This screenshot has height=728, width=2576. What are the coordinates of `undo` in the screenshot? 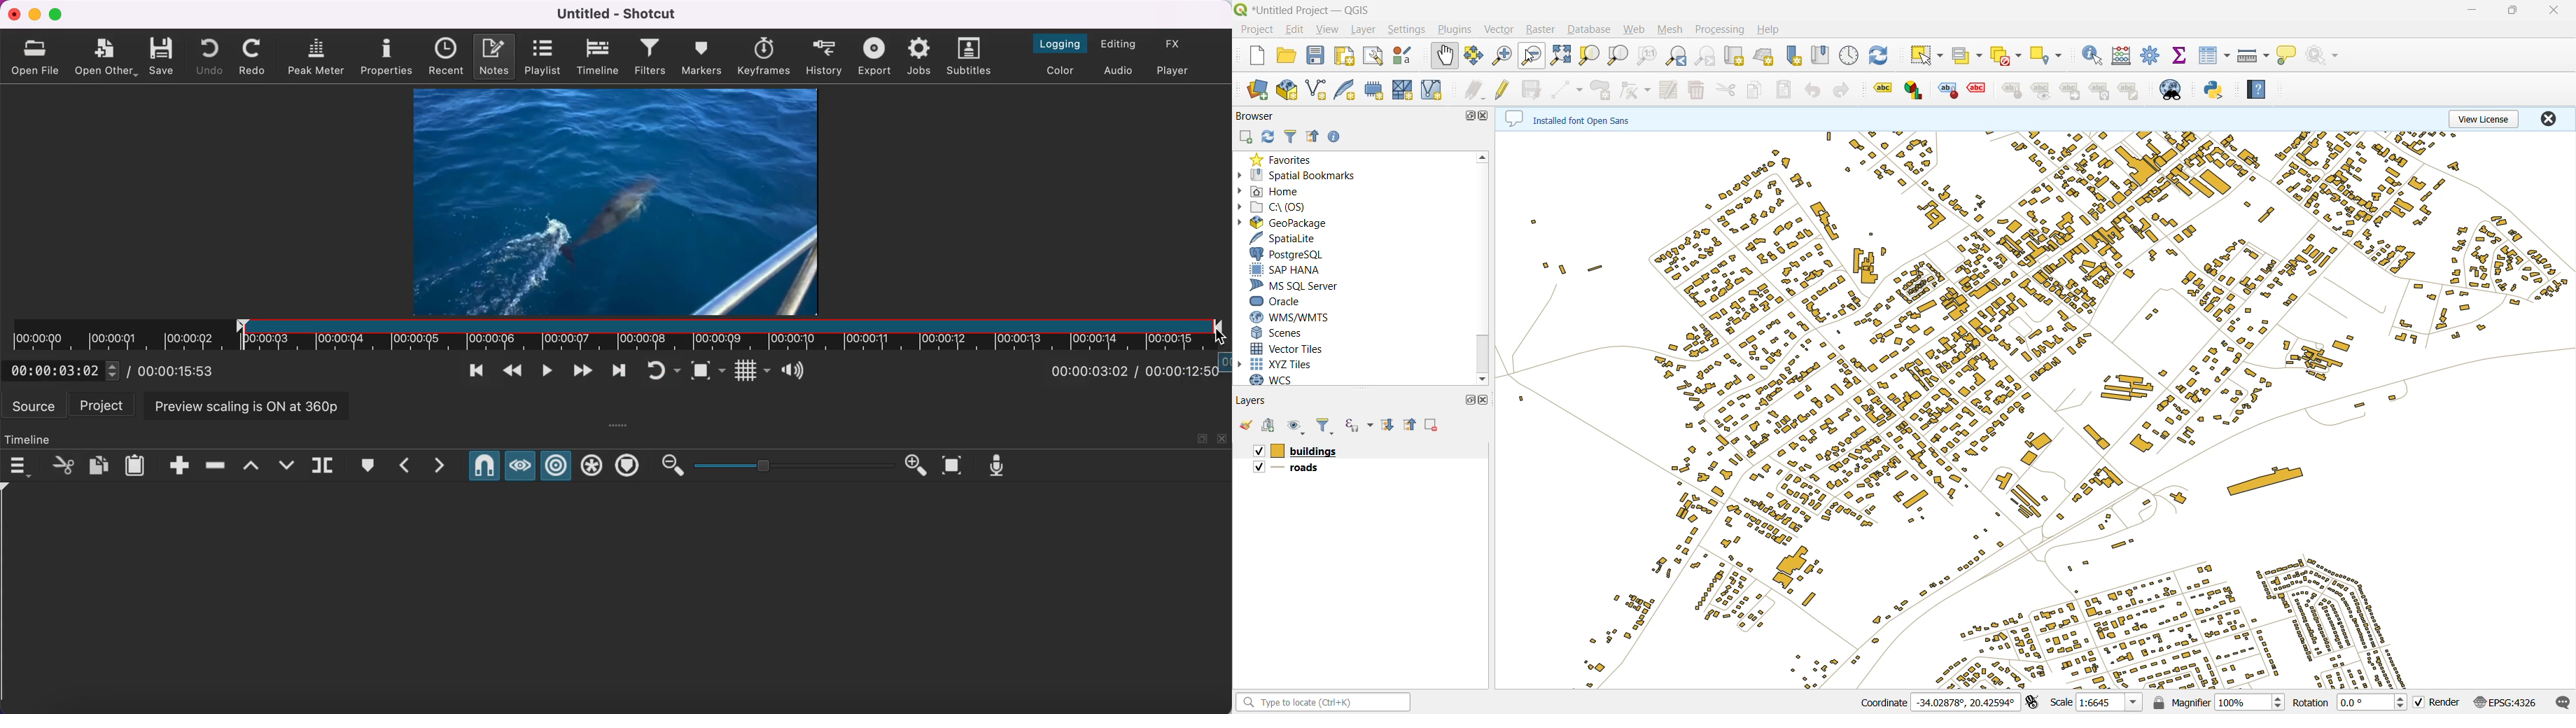 It's located at (1812, 93).